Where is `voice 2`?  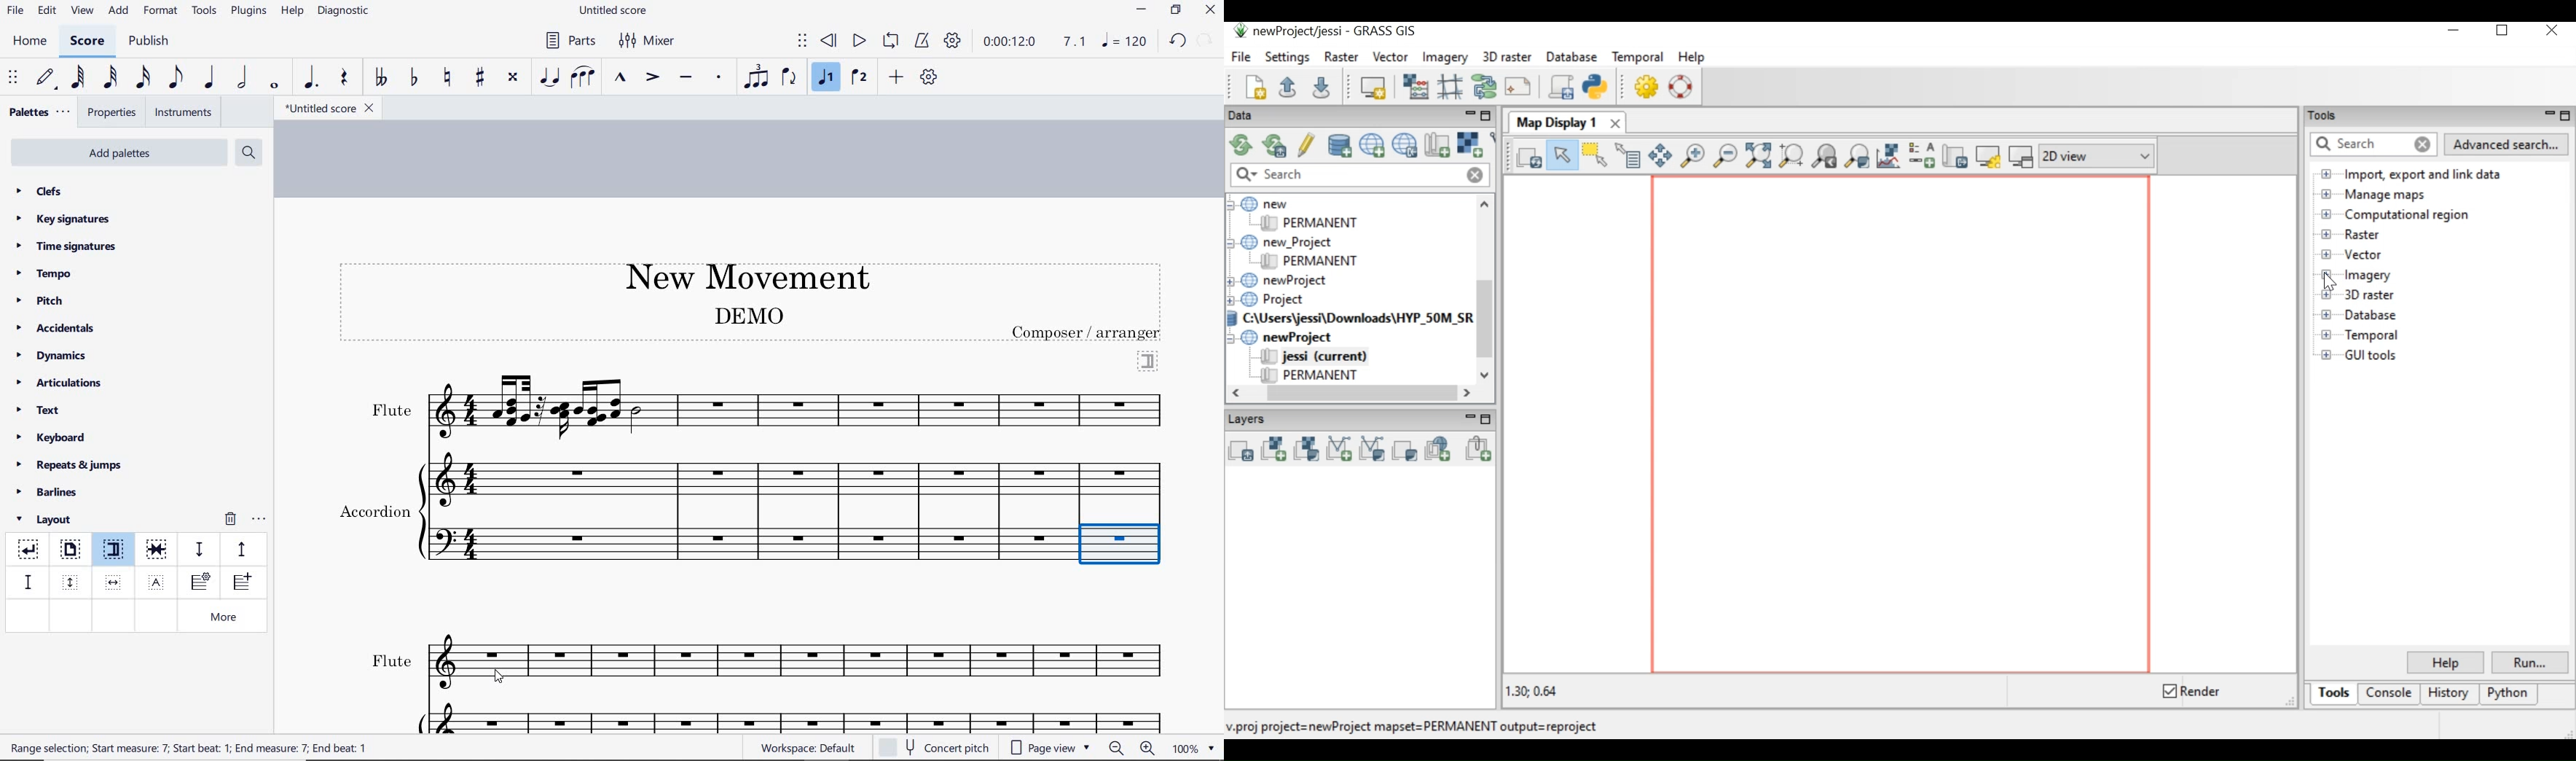 voice 2 is located at coordinates (860, 78).